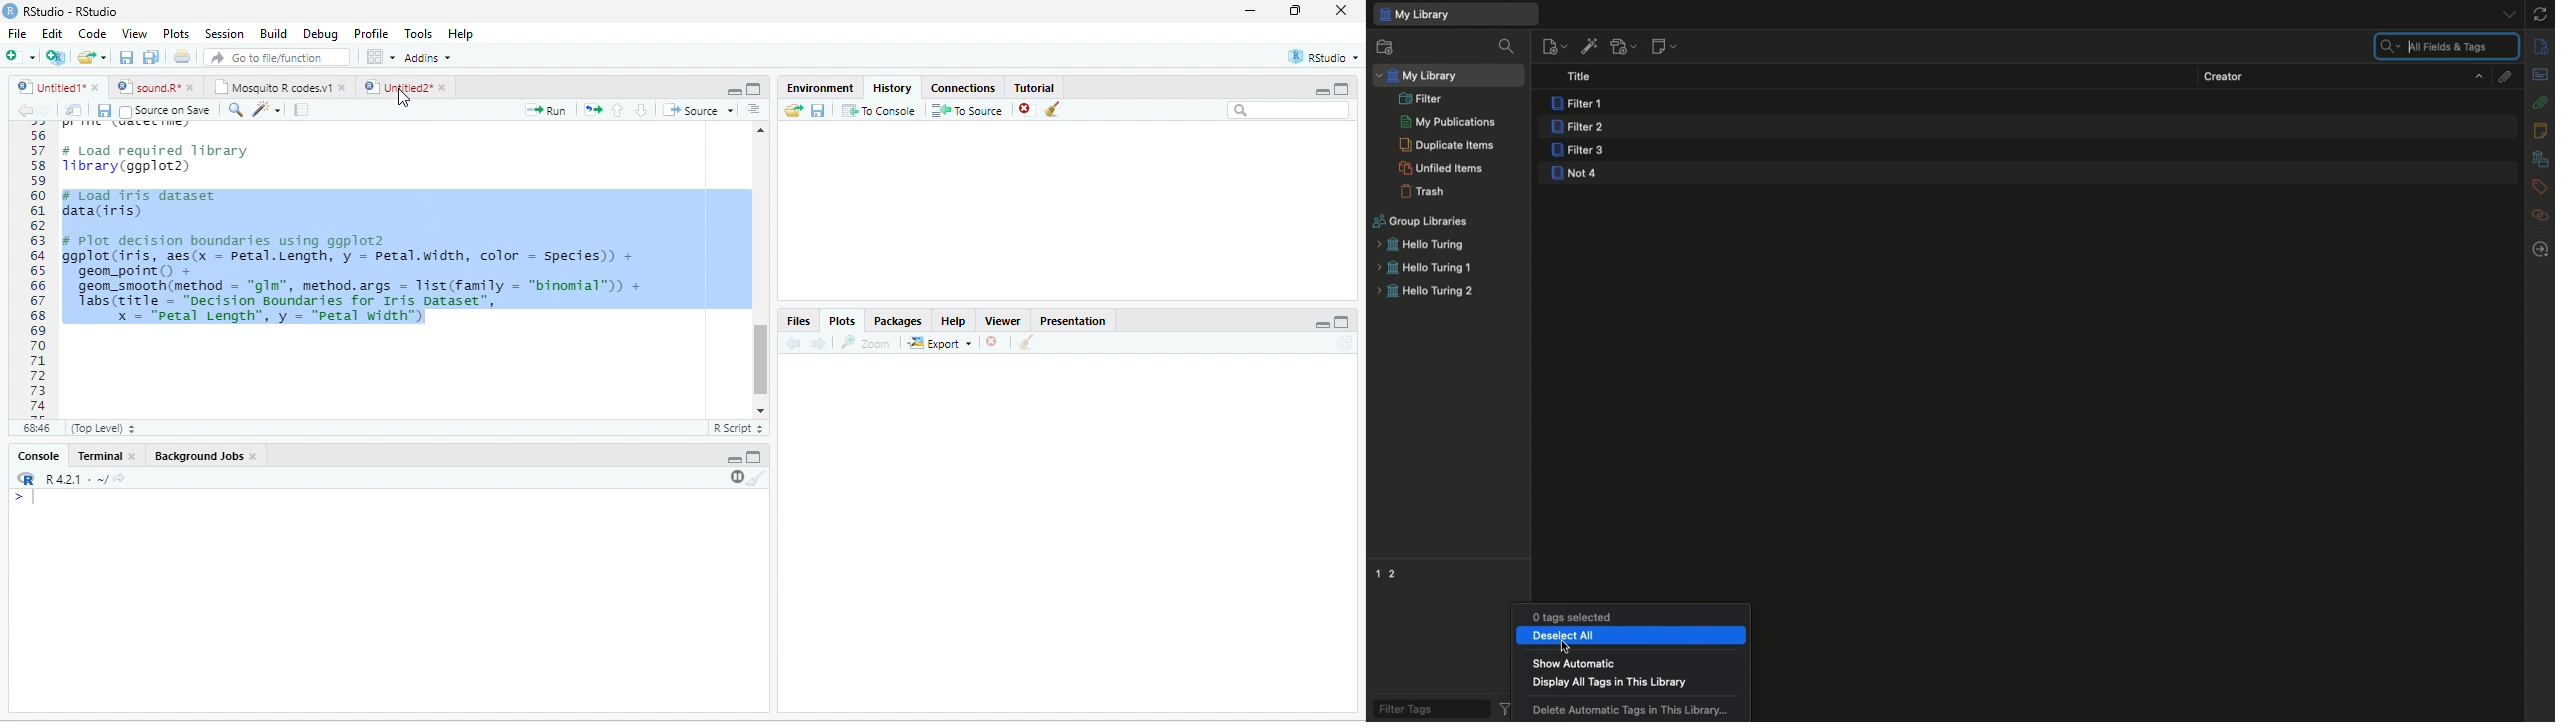 The width and height of the screenshot is (2576, 728). Describe the element at coordinates (1003, 321) in the screenshot. I see `Viewer` at that location.